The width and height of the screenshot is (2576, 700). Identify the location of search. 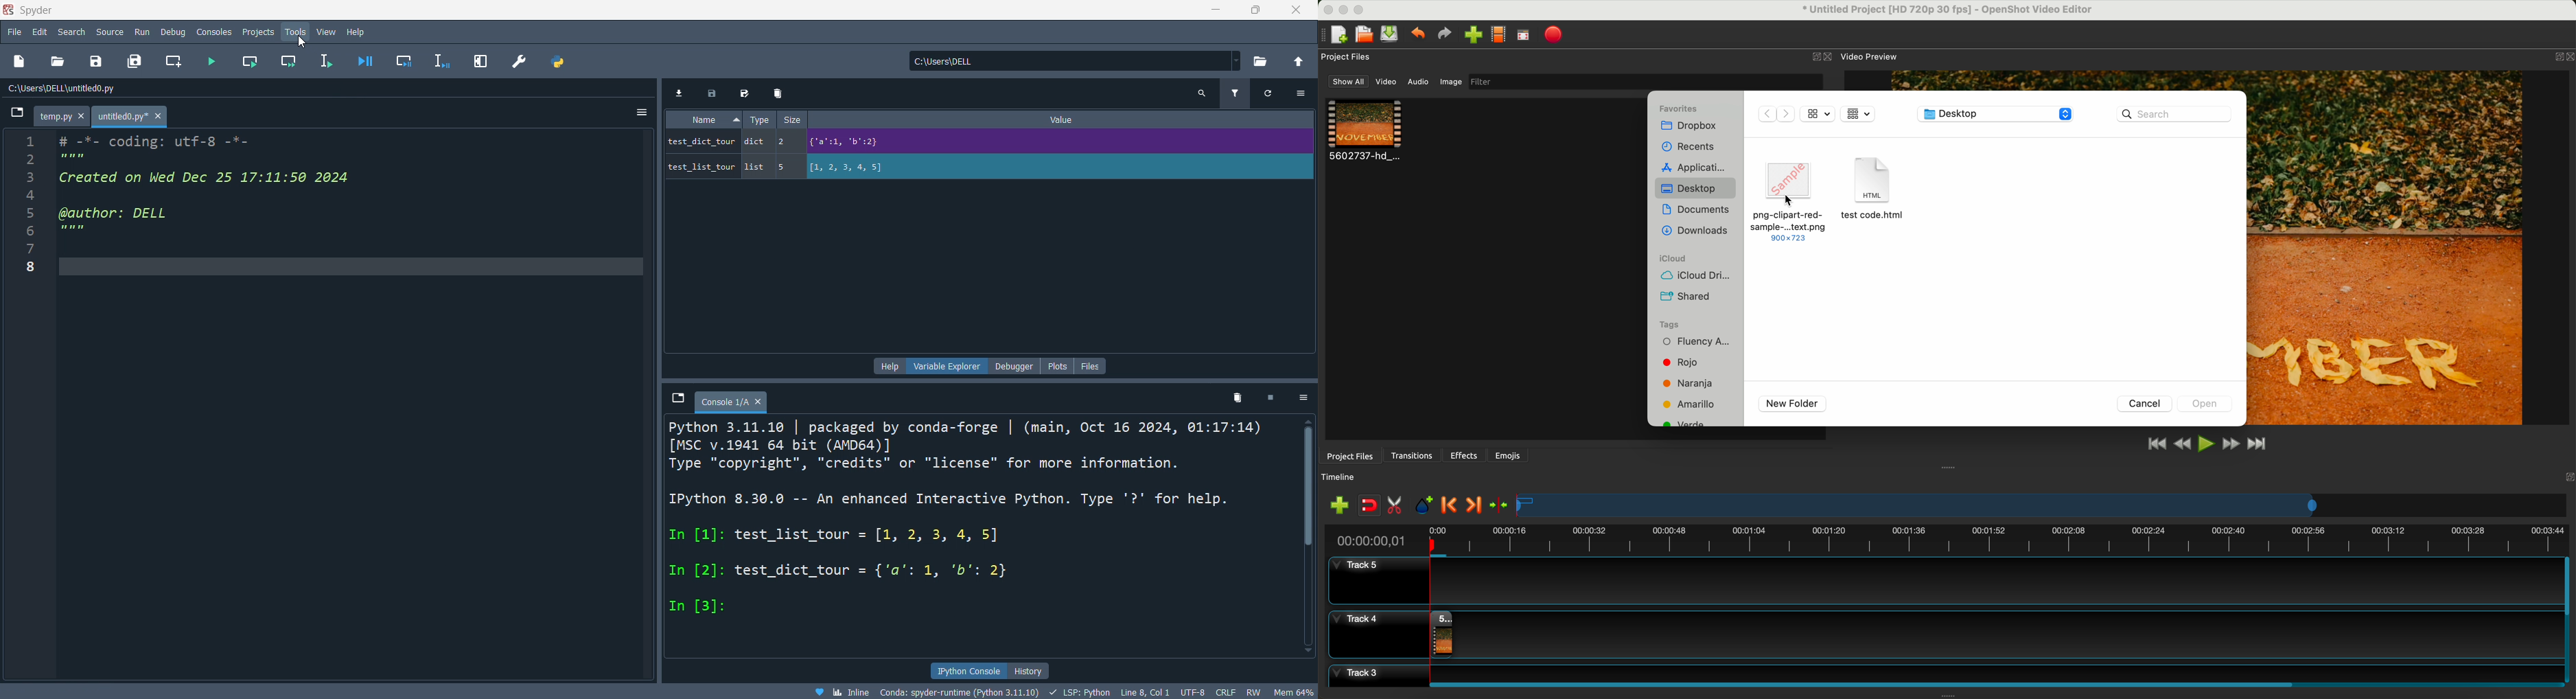
(72, 30).